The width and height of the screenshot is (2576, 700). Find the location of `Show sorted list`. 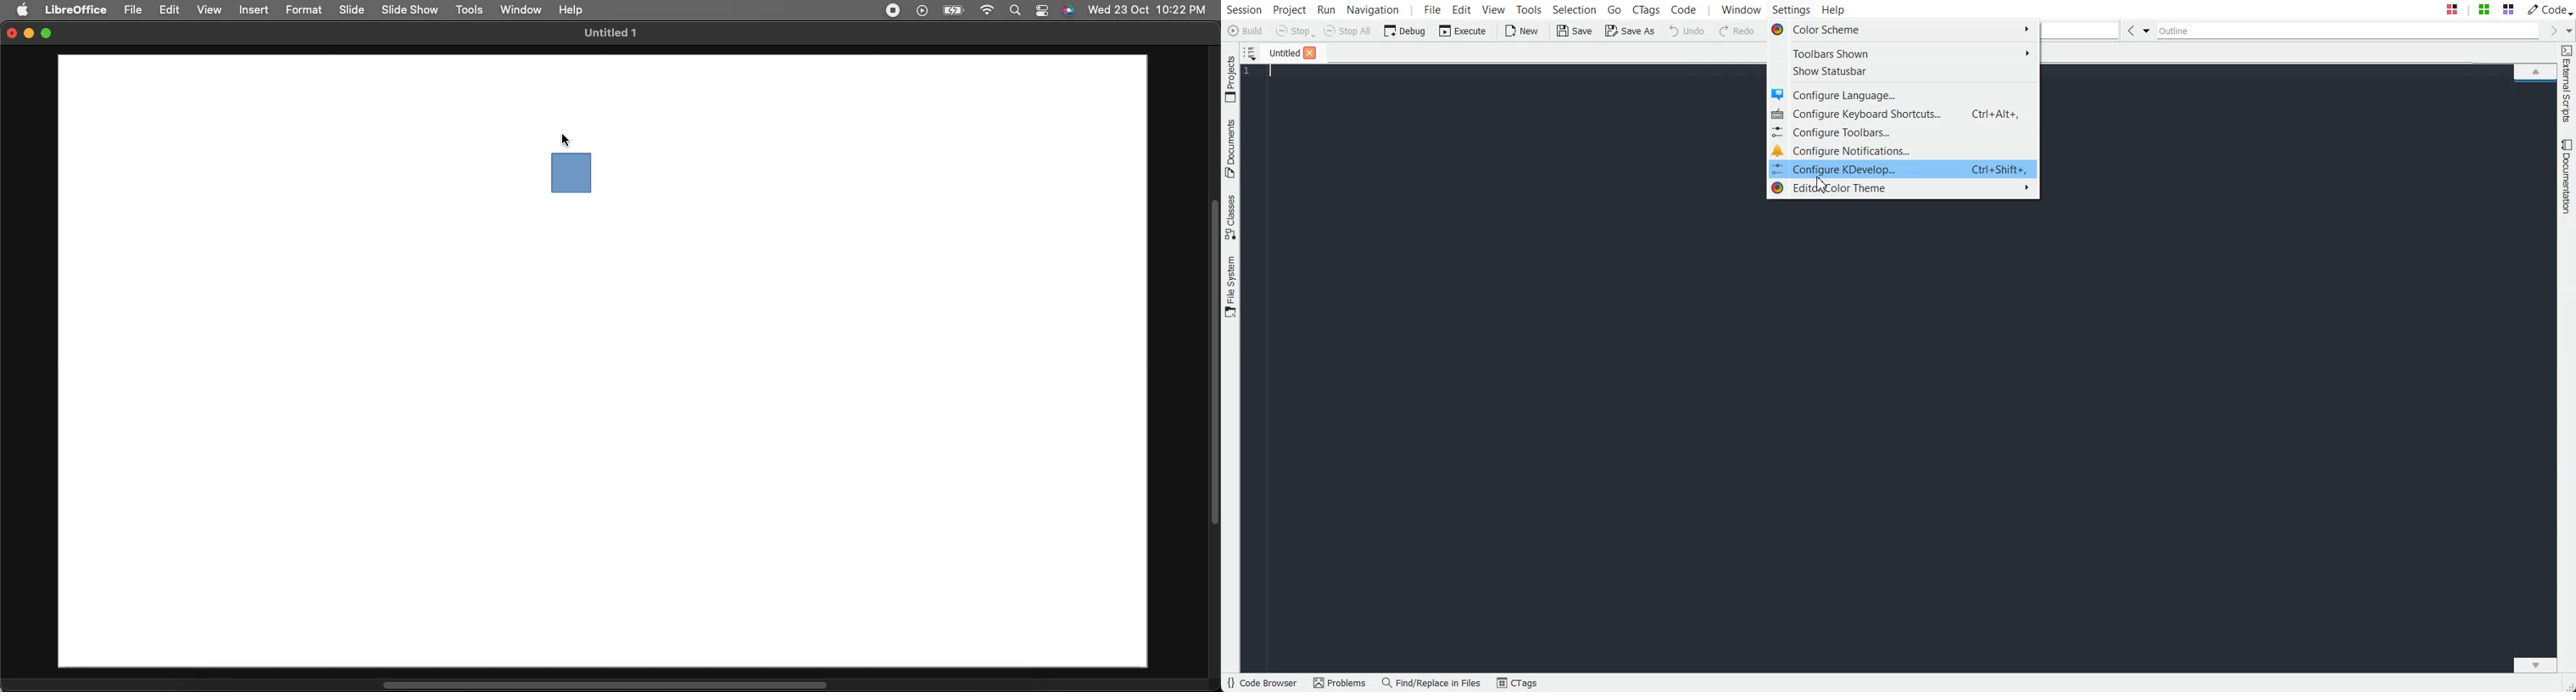

Show sorted list is located at coordinates (1250, 53).